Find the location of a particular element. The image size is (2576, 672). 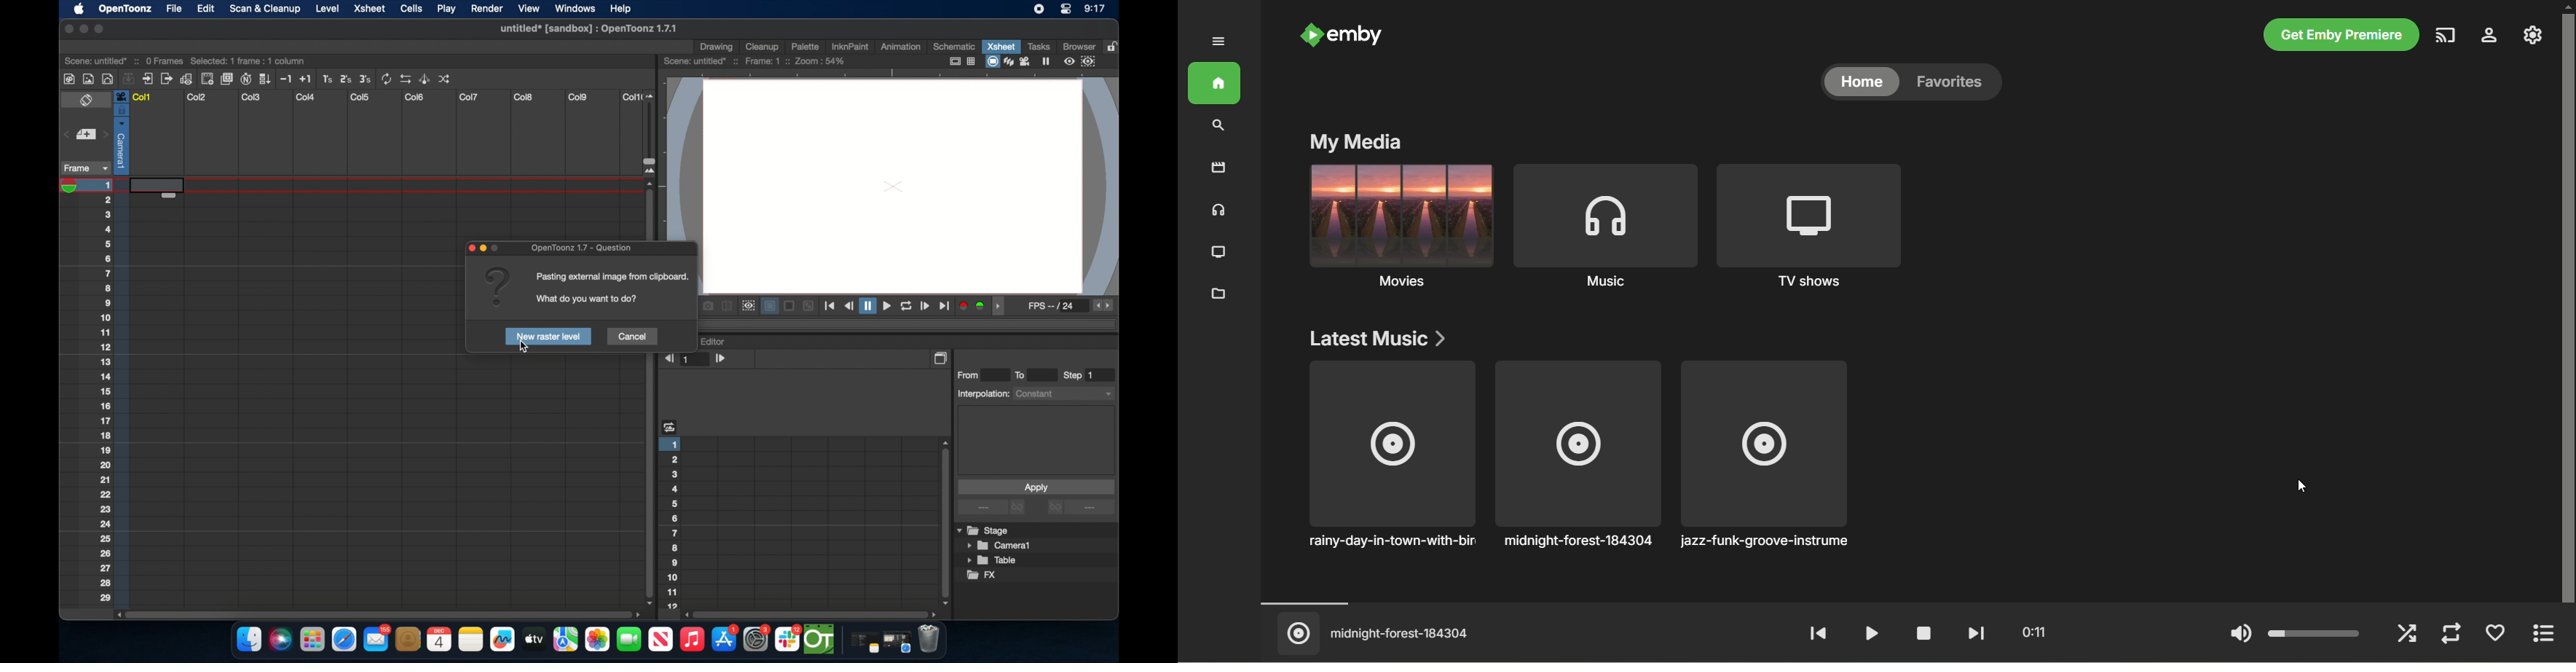

close is located at coordinates (66, 29).